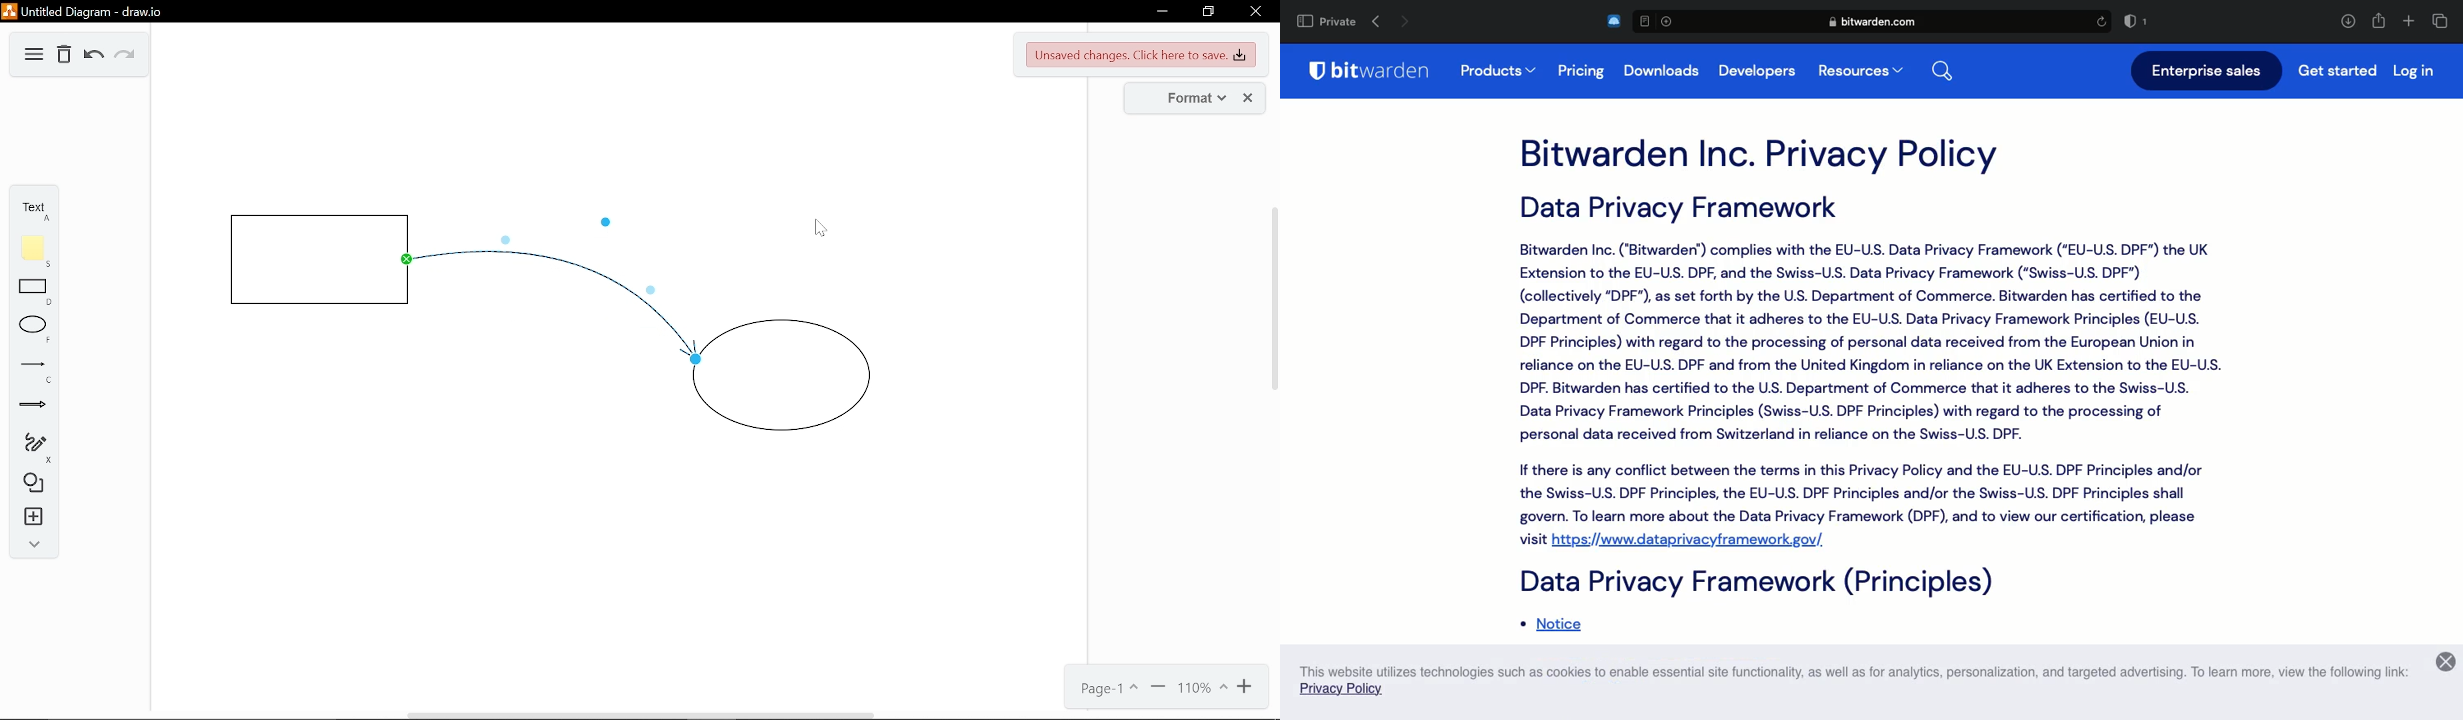 Image resolution: width=2464 pixels, height=728 pixels. Describe the element at coordinates (1375, 18) in the screenshot. I see `previous` at that location.